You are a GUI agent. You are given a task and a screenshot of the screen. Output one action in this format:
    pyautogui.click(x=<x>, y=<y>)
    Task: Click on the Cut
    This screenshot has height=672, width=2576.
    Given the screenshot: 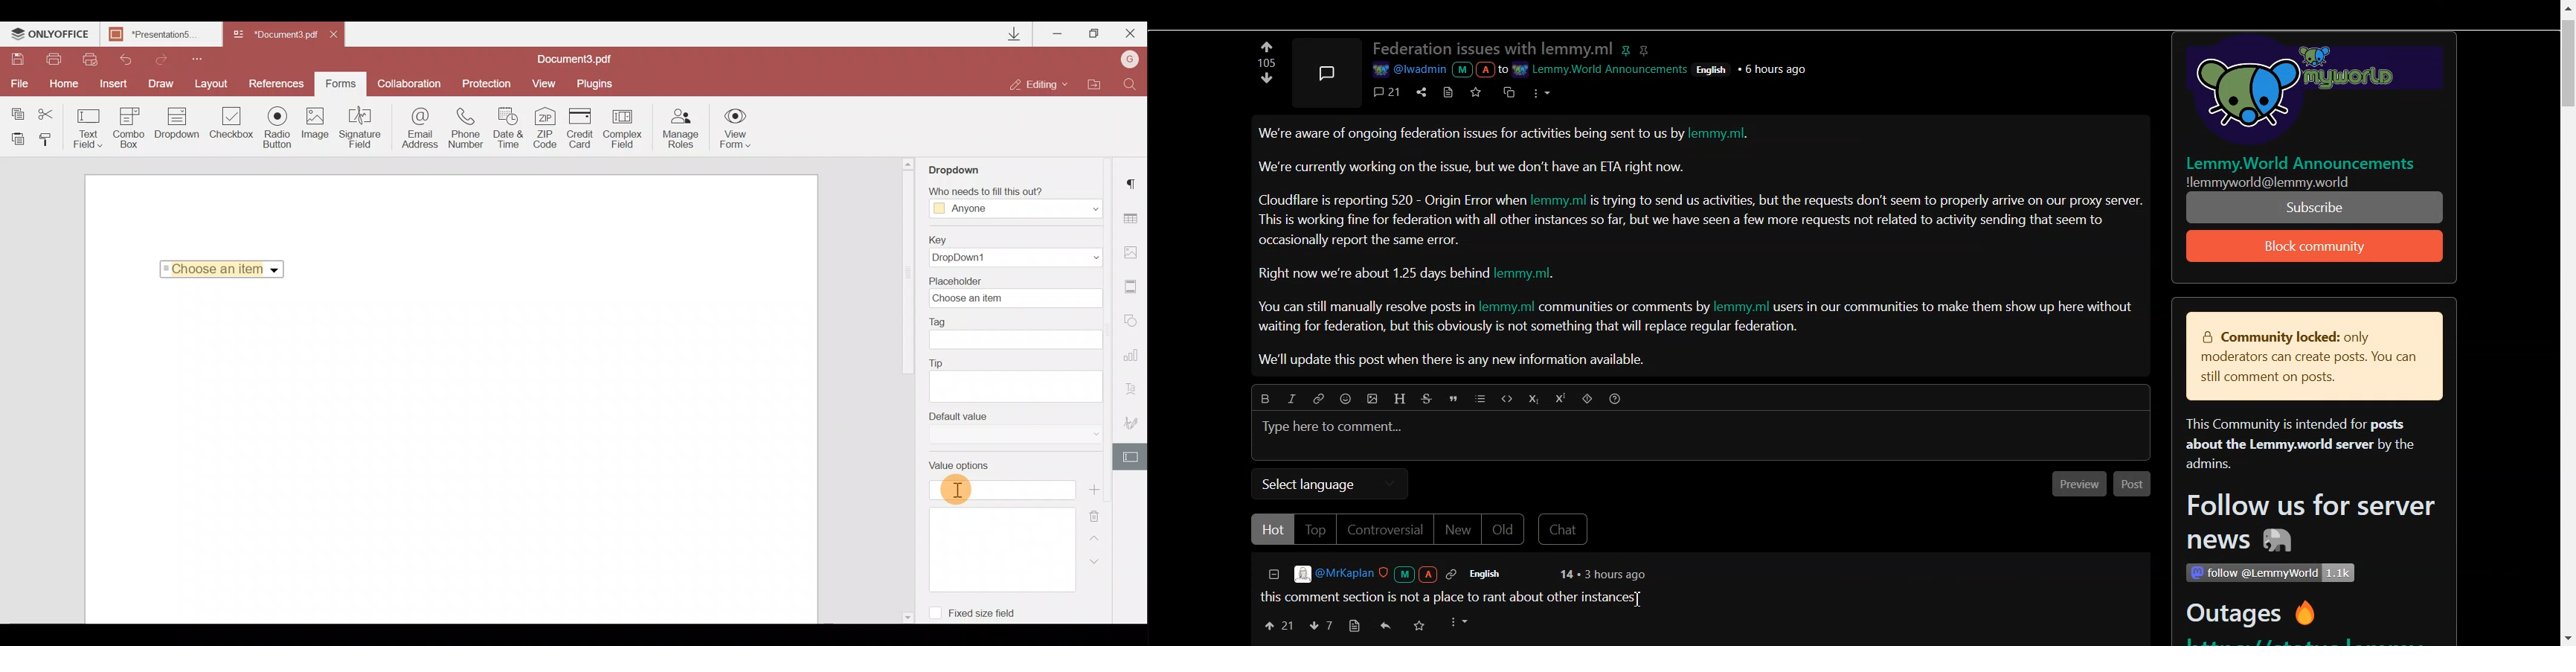 What is the action you would take?
    pyautogui.click(x=53, y=112)
    